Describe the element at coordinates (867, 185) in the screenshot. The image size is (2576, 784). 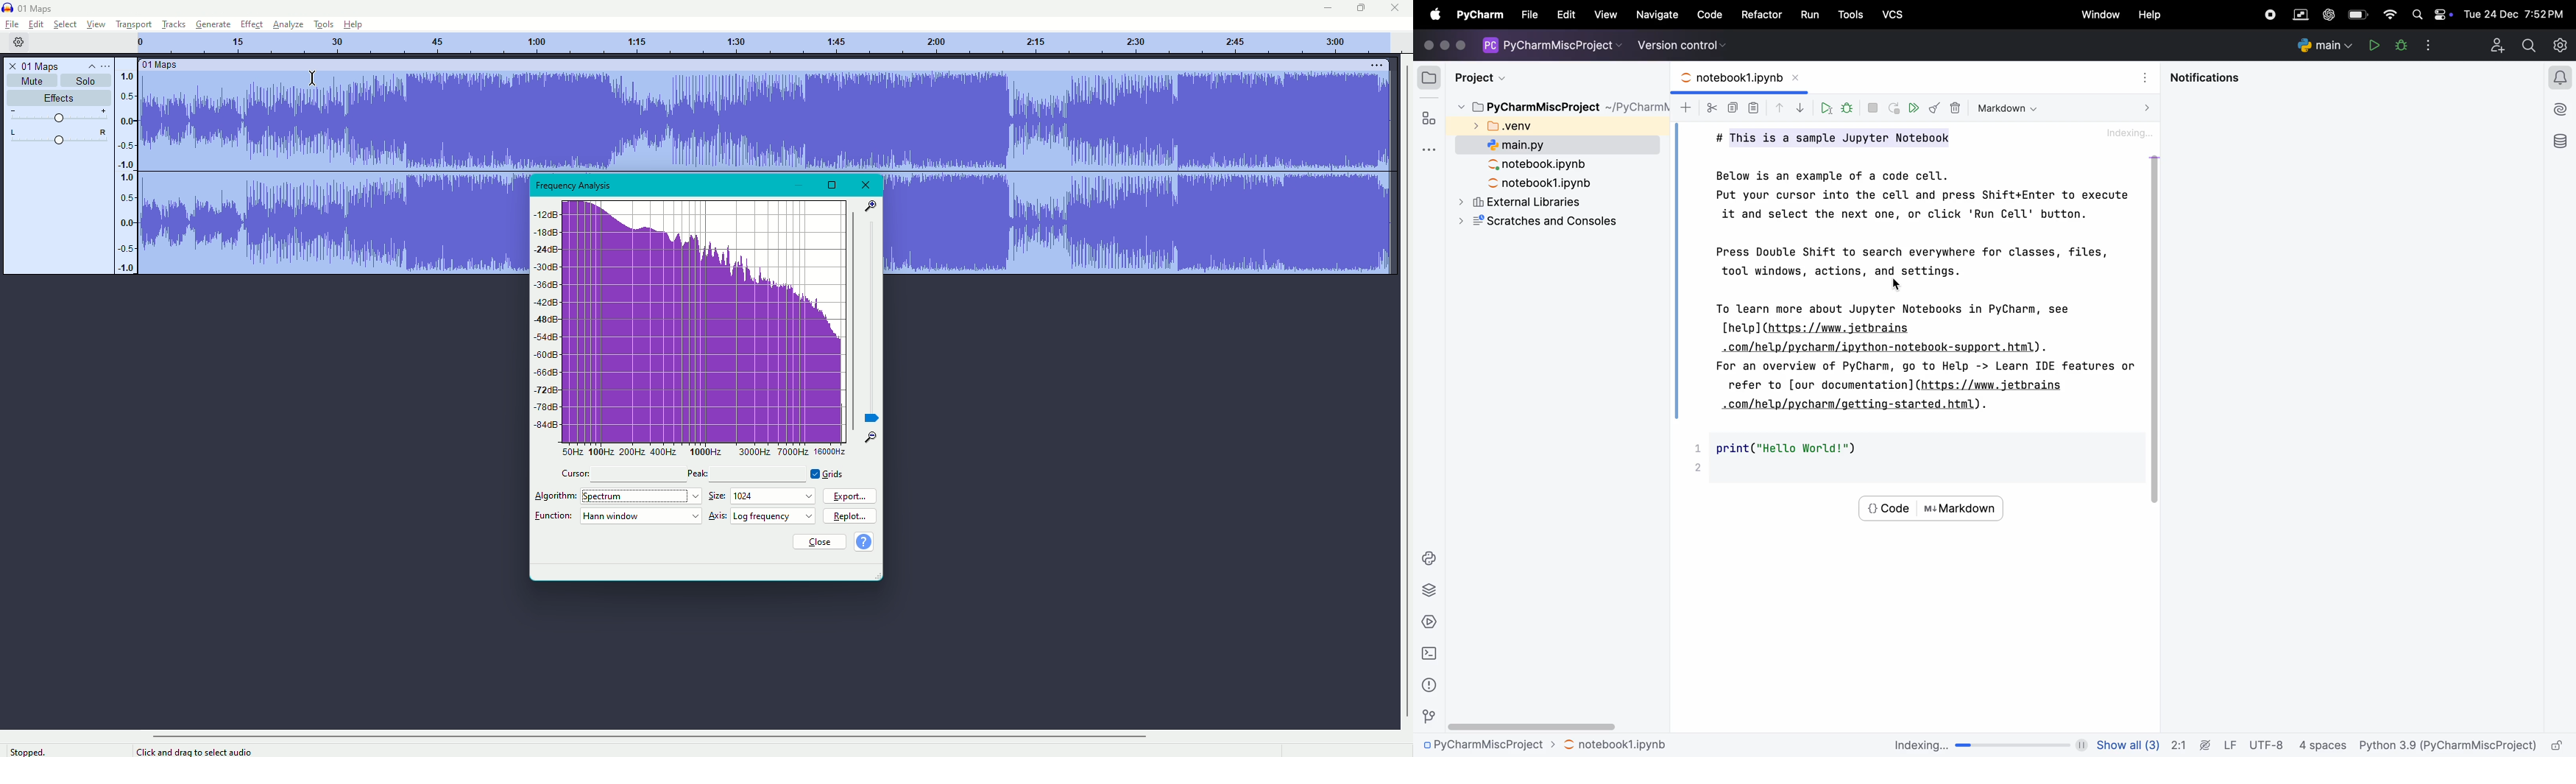
I see `Close` at that location.